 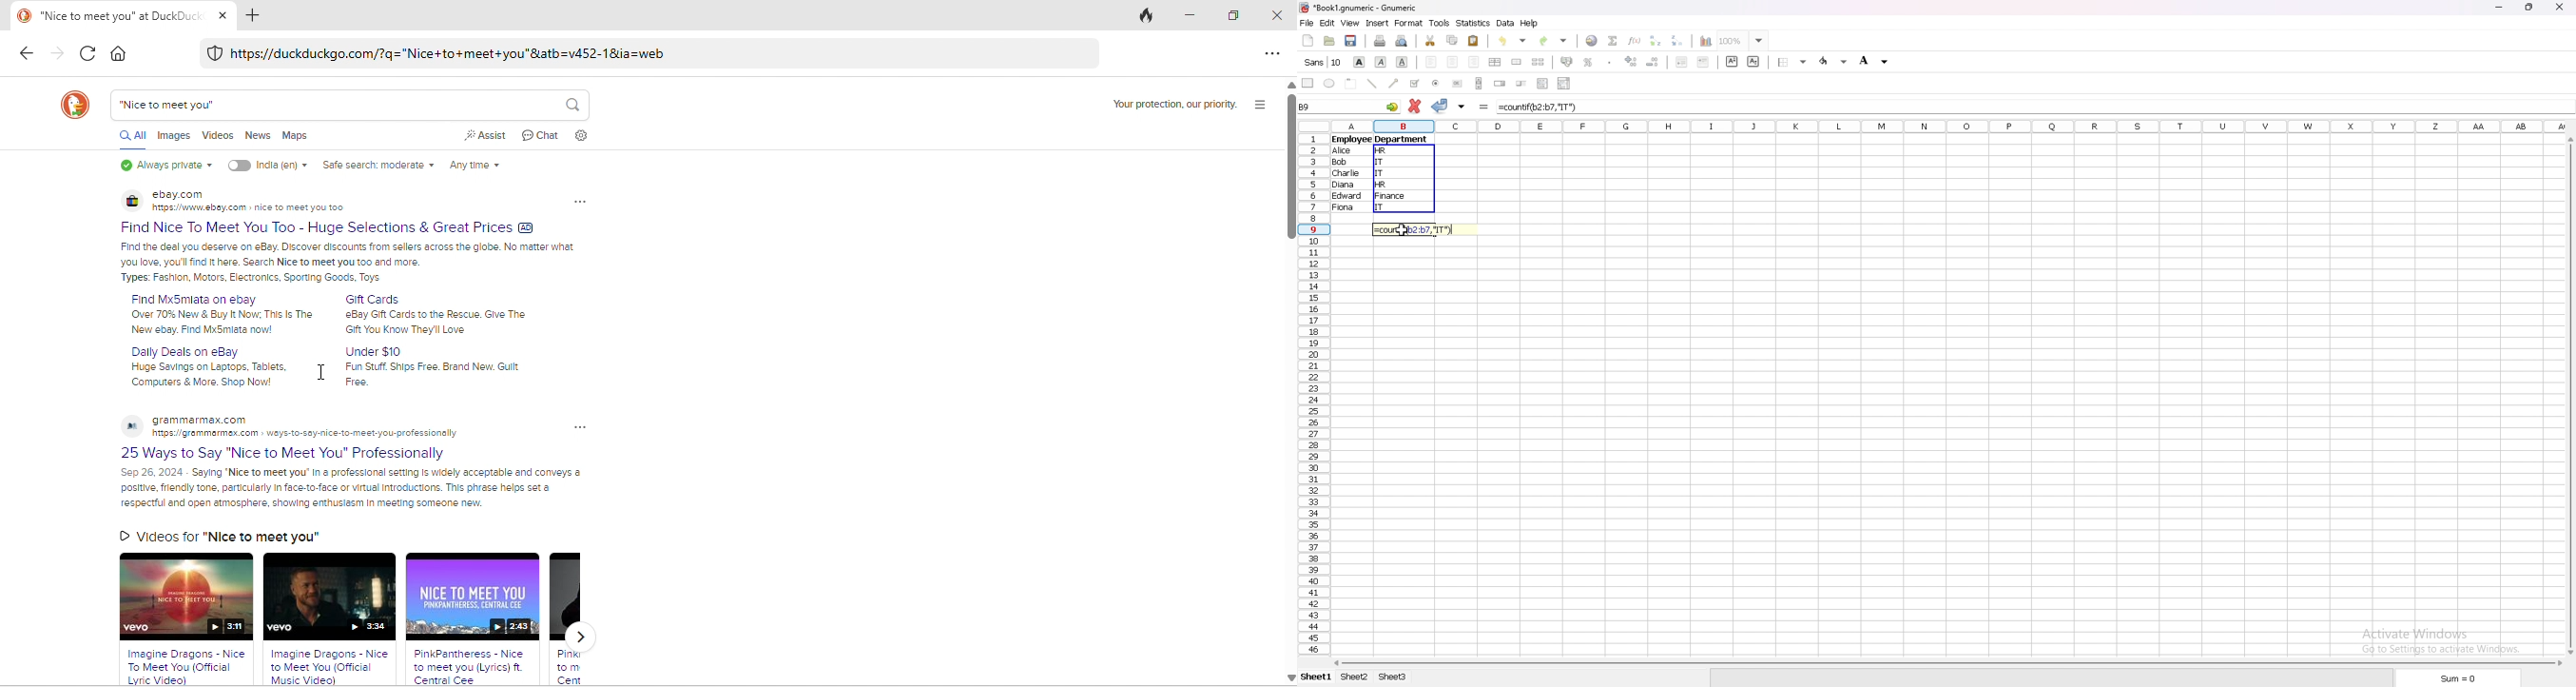 I want to click on list, so click(x=1543, y=83).